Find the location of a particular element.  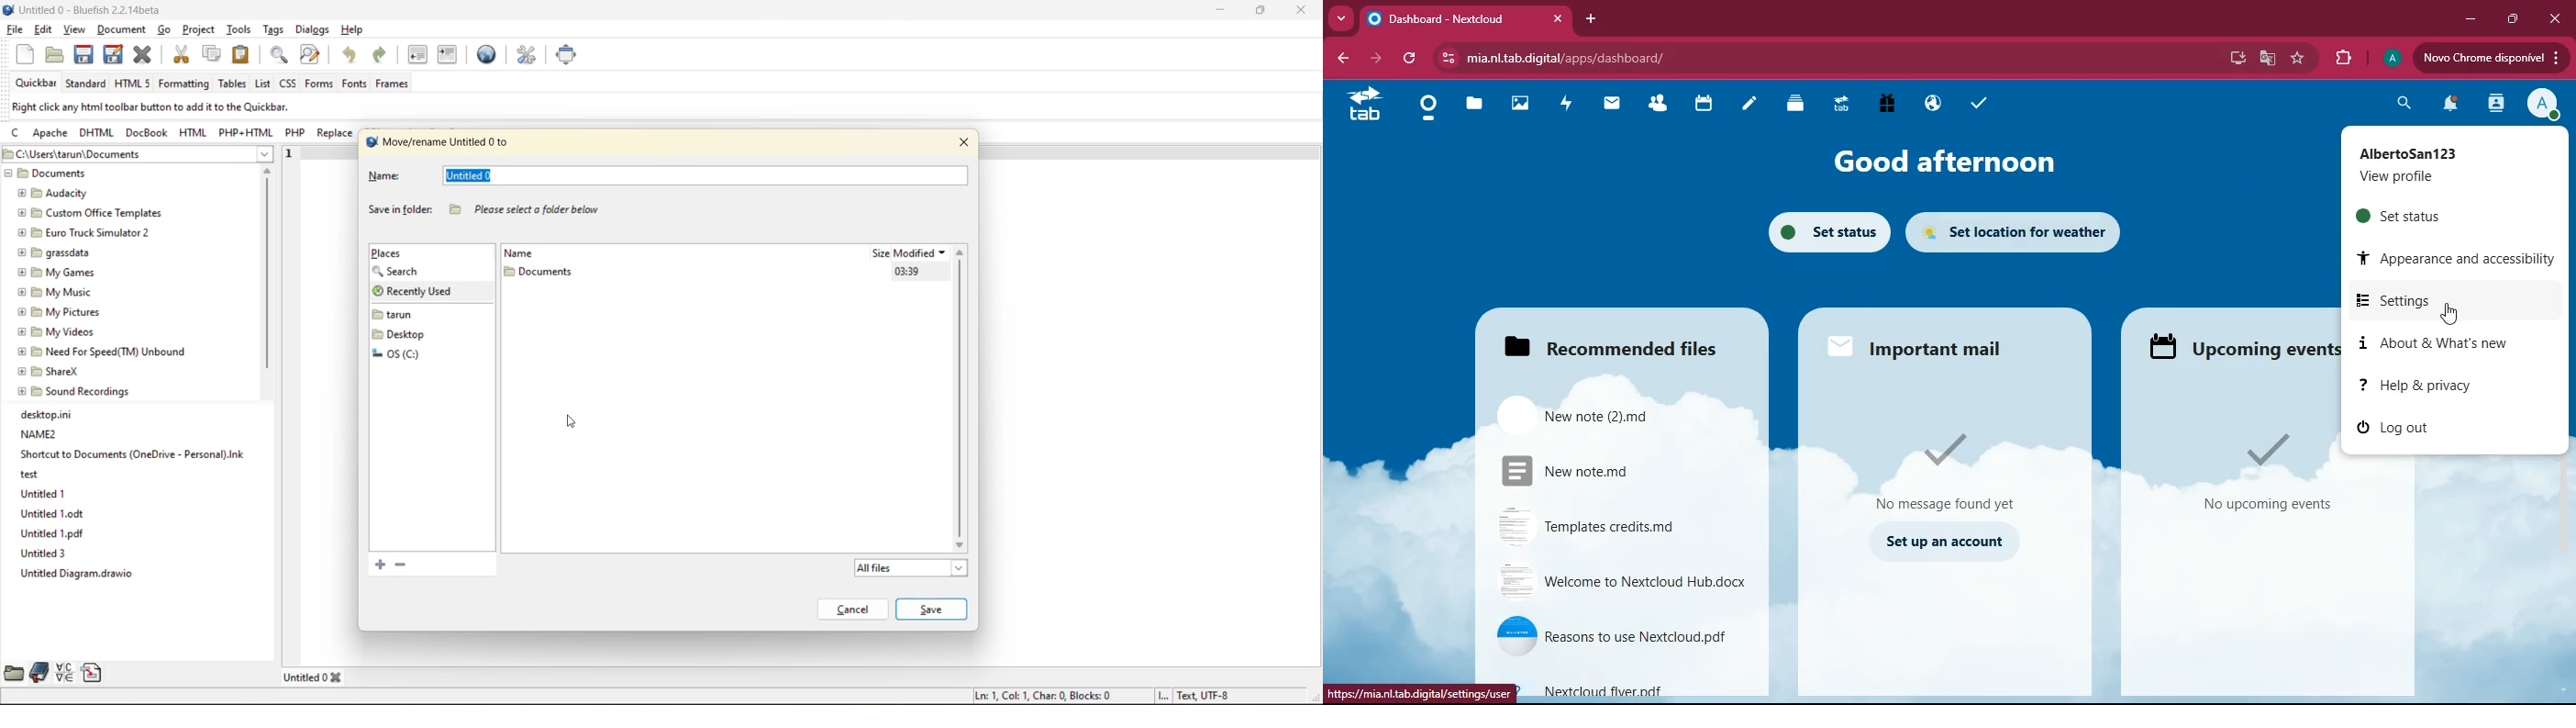

desktop is located at coordinates (2235, 60).